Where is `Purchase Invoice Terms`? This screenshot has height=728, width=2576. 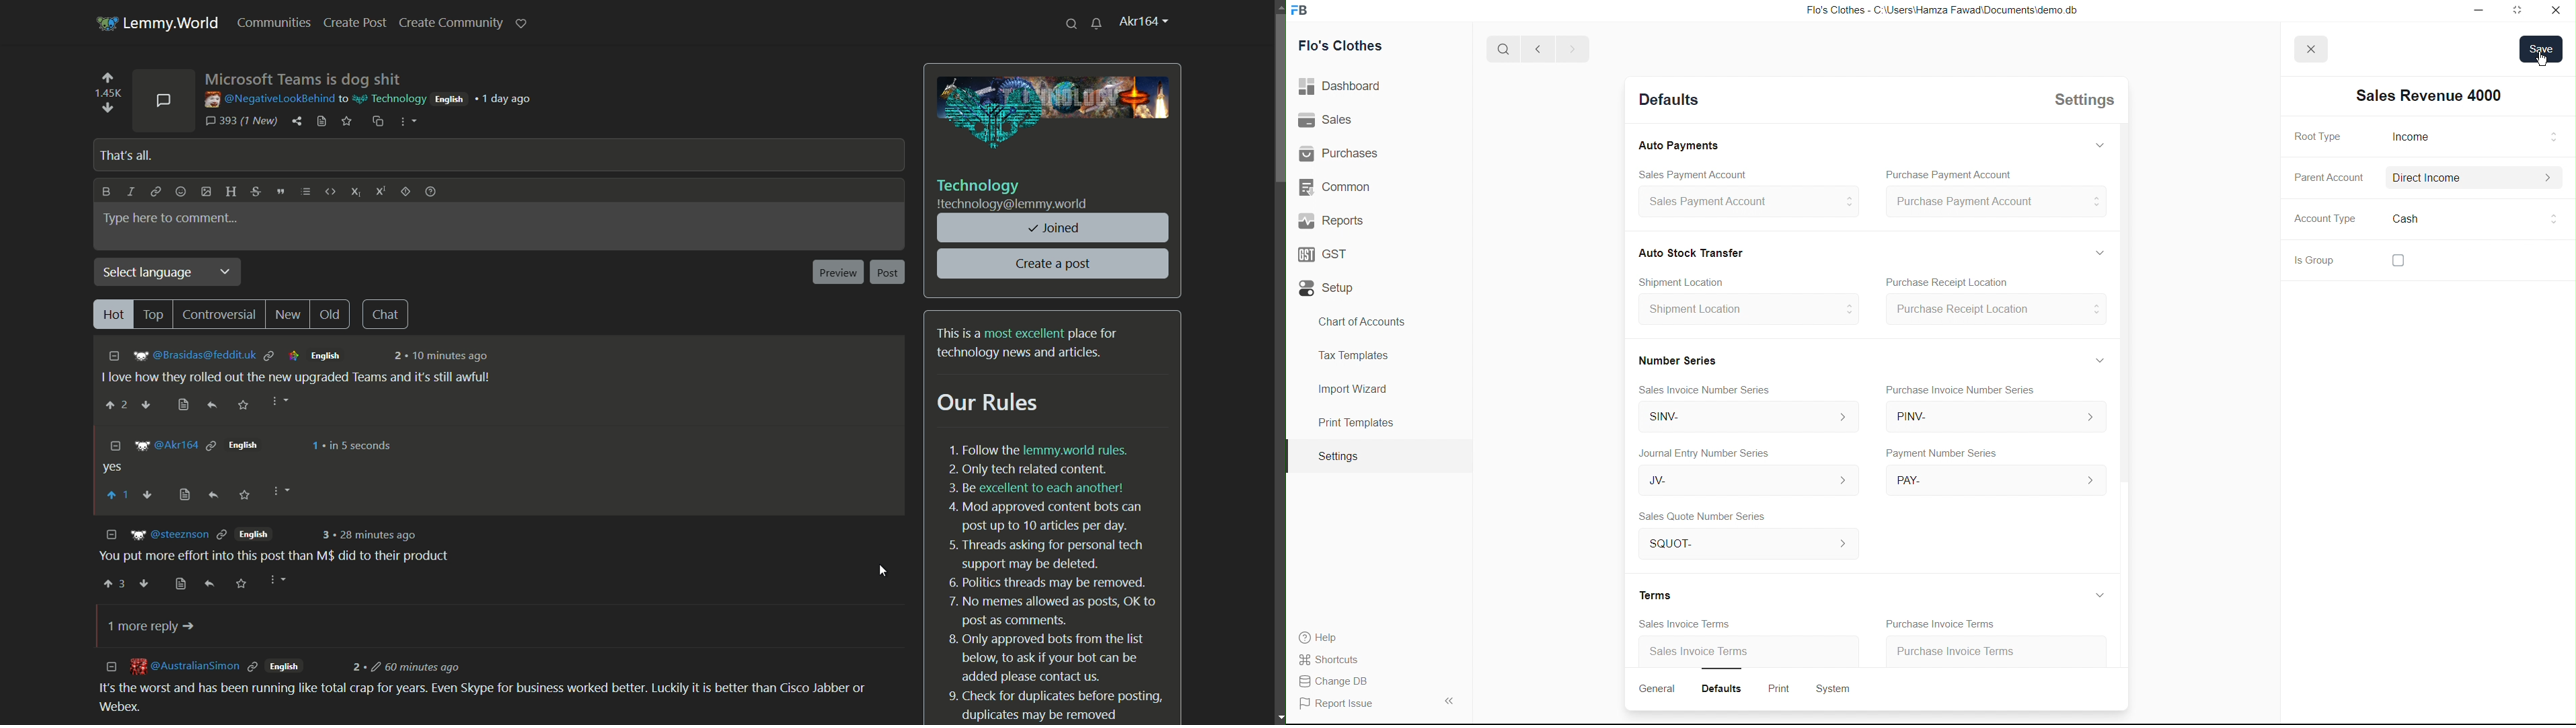 Purchase Invoice Terms is located at coordinates (1937, 622).